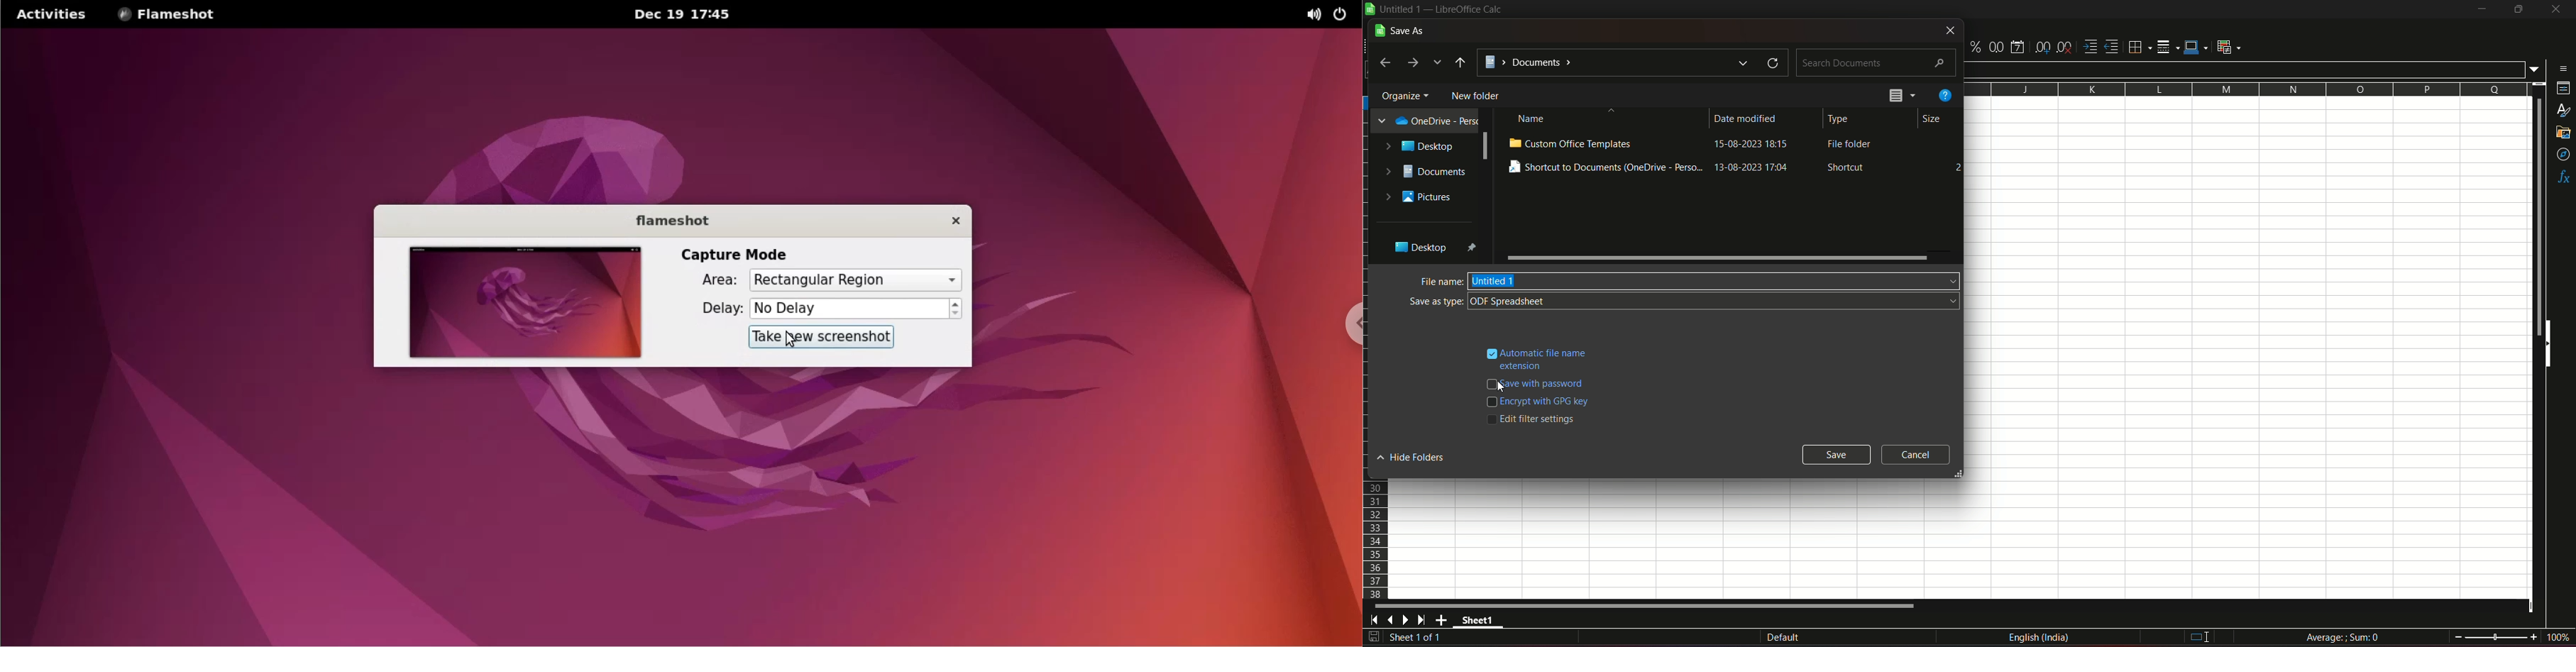 Image resolution: width=2576 pixels, height=672 pixels. Describe the element at coordinates (1759, 169) in the screenshot. I see `13-08-2023 17:04` at that location.